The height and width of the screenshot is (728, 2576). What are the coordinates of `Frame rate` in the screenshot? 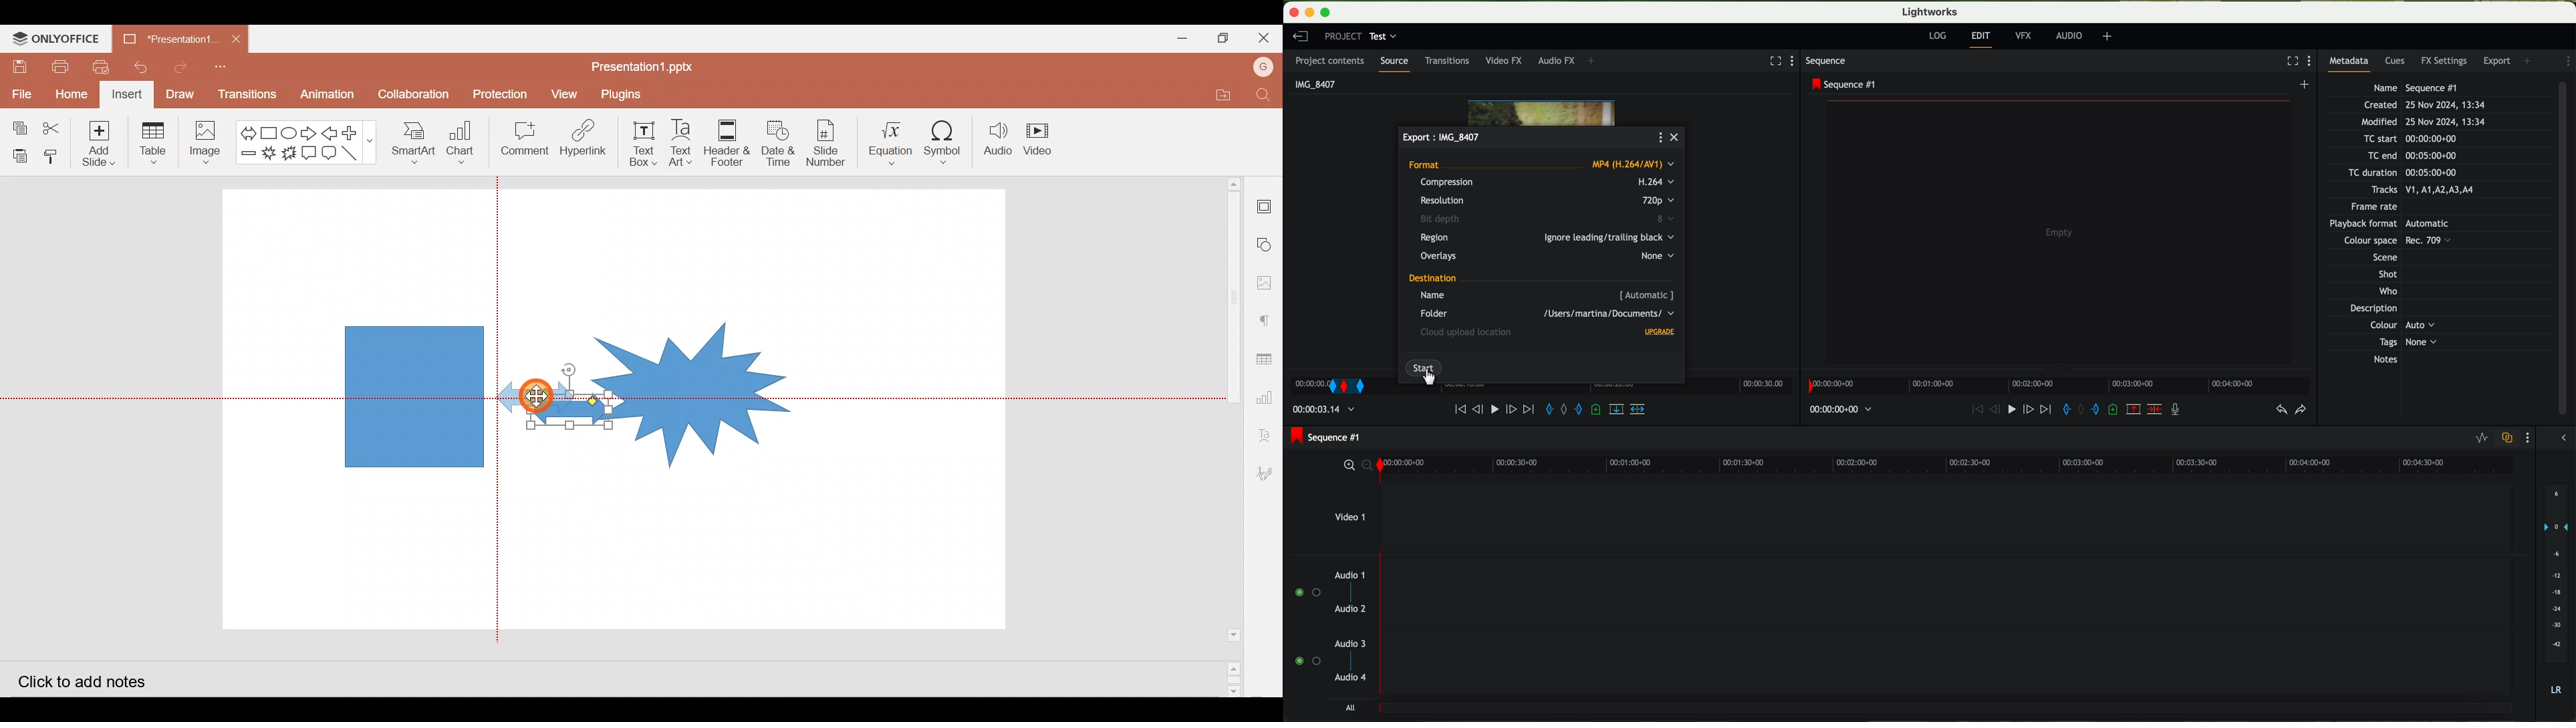 It's located at (2377, 208).